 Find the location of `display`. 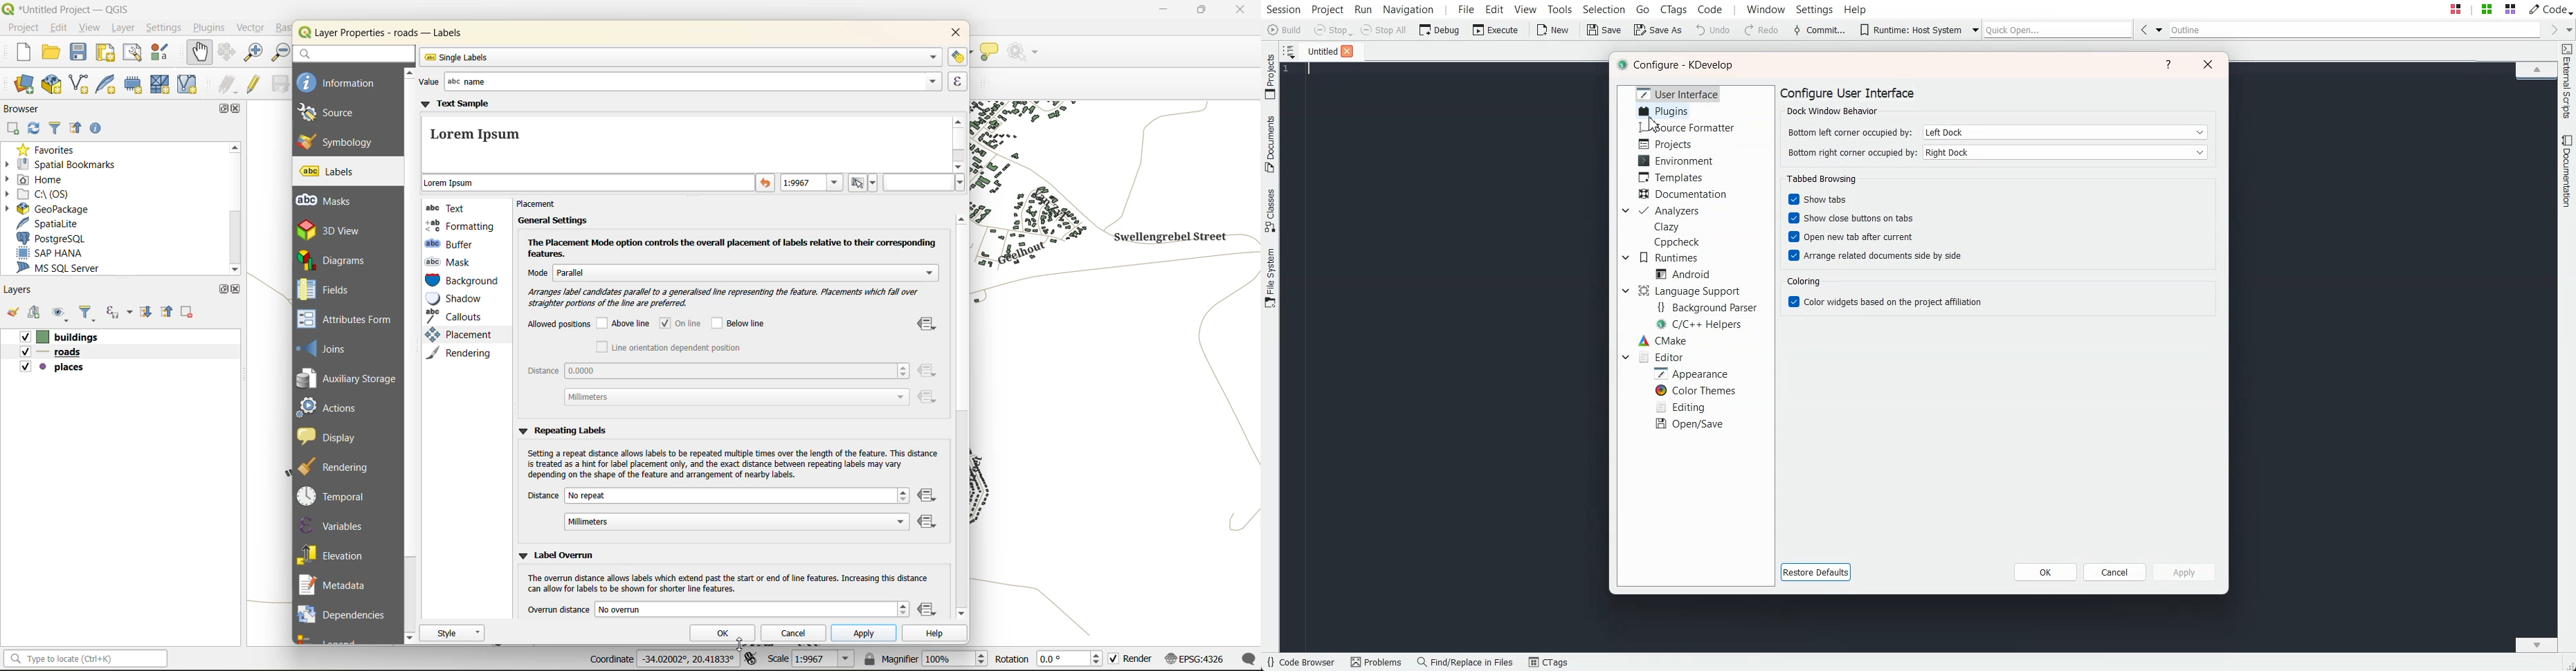

display is located at coordinates (333, 436).